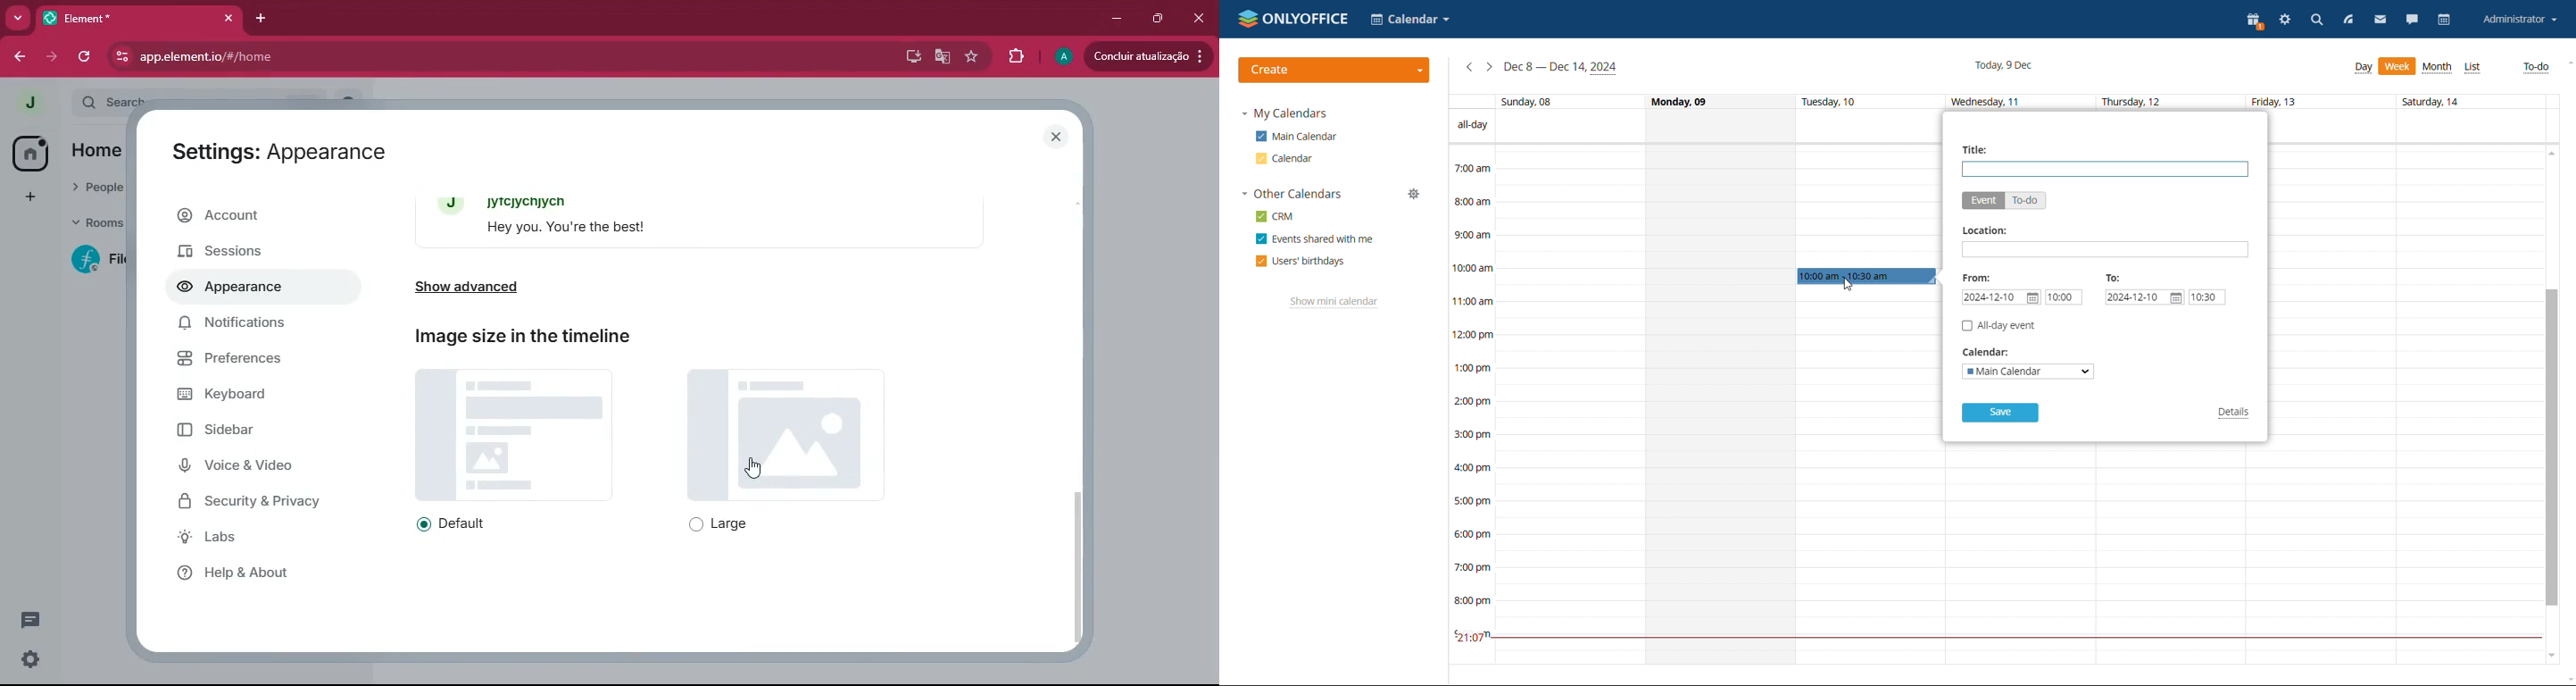 This screenshot has width=2576, height=700. What do you see at coordinates (229, 18) in the screenshot?
I see `close` at bounding box center [229, 18].